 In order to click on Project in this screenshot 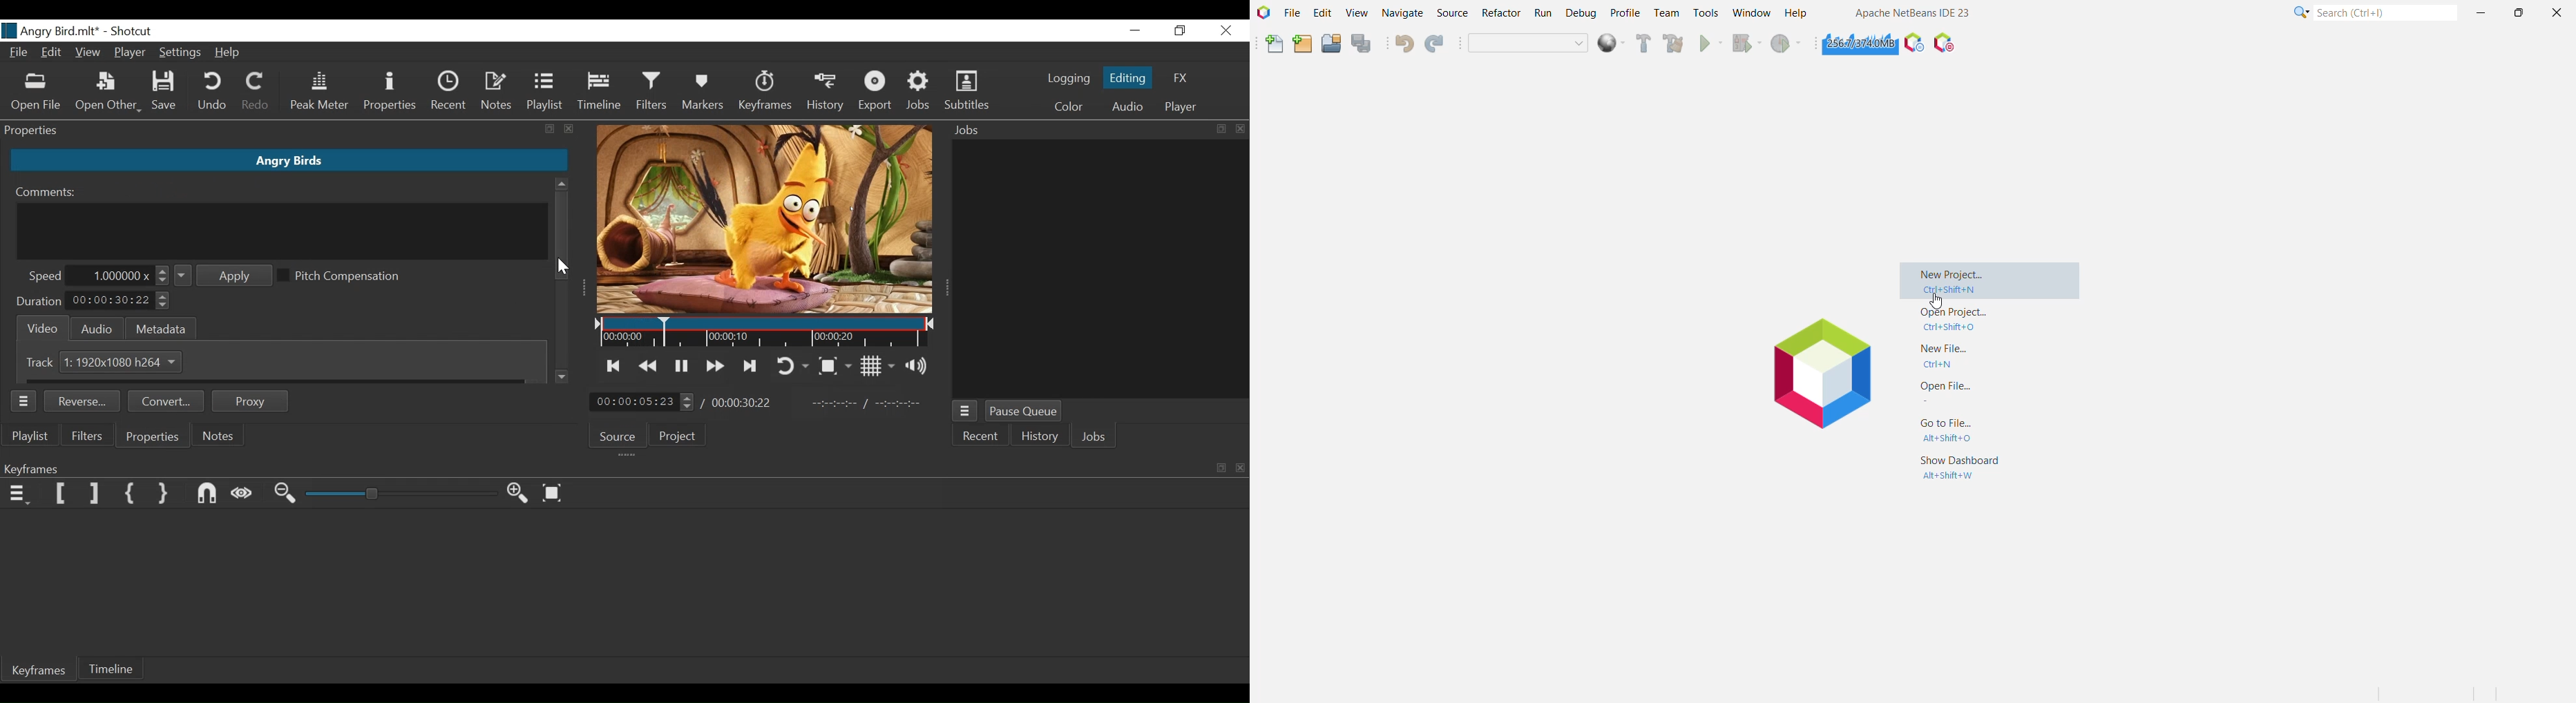, I will do `click(680, 437)`.